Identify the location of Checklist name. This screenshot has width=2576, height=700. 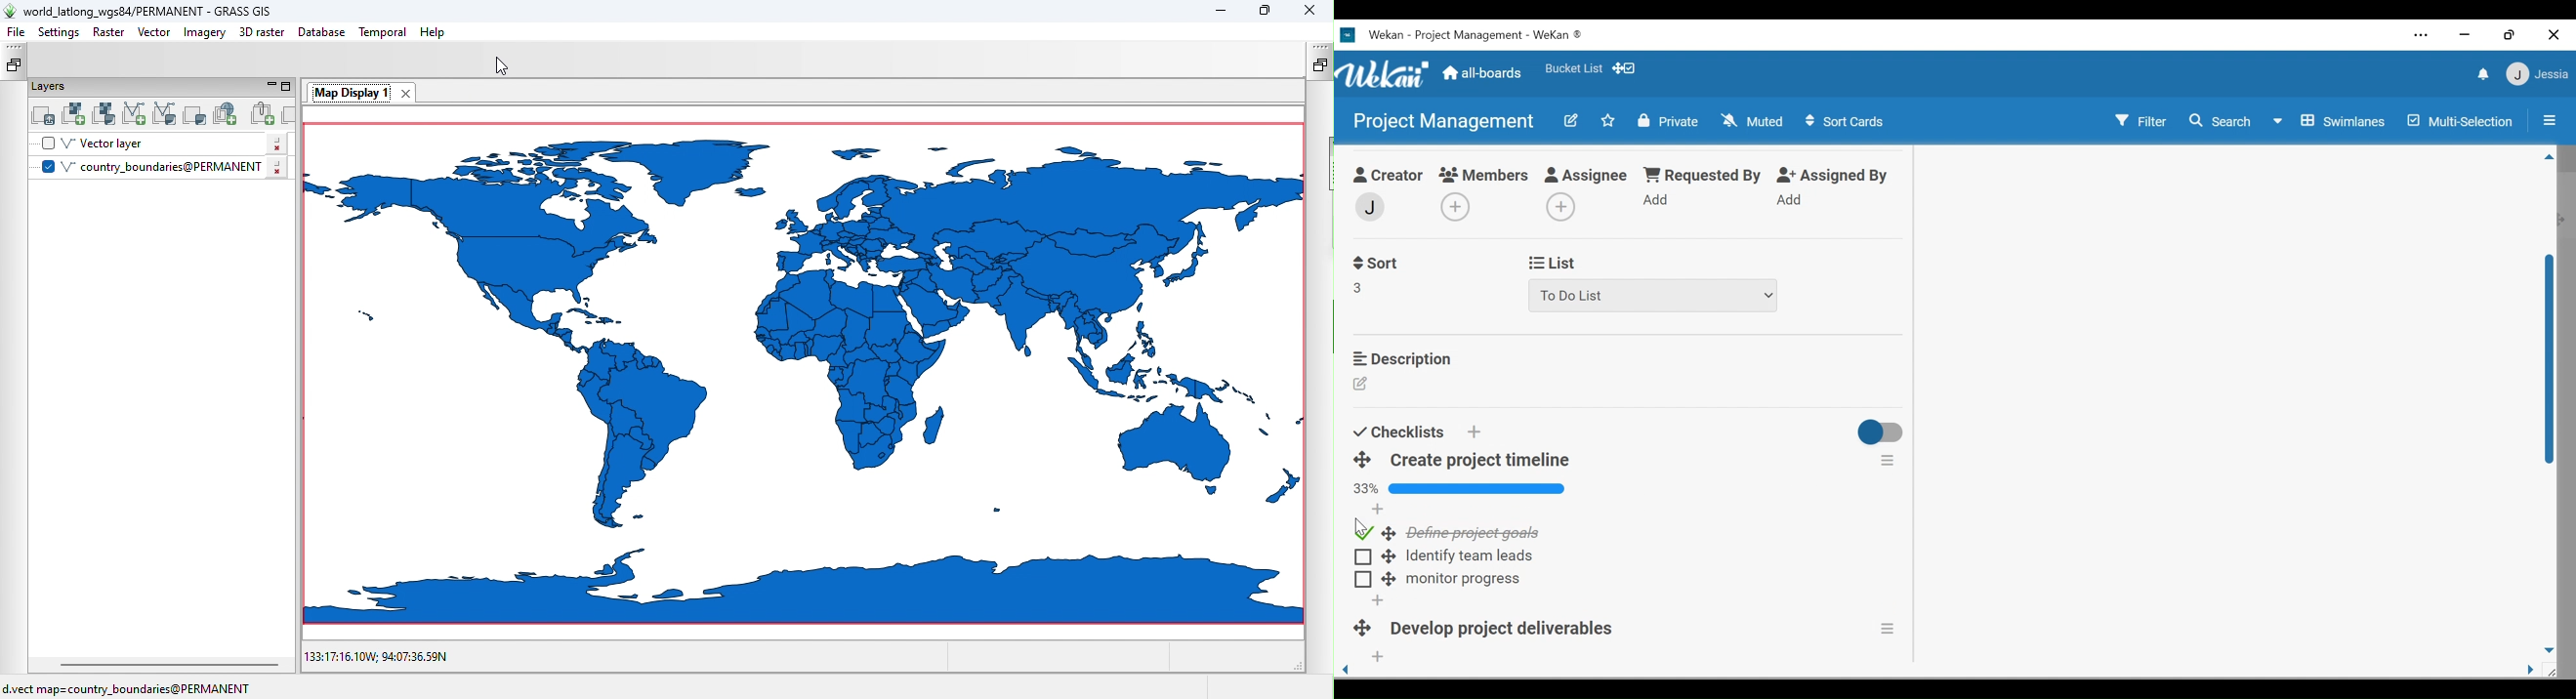
(1510, 626).